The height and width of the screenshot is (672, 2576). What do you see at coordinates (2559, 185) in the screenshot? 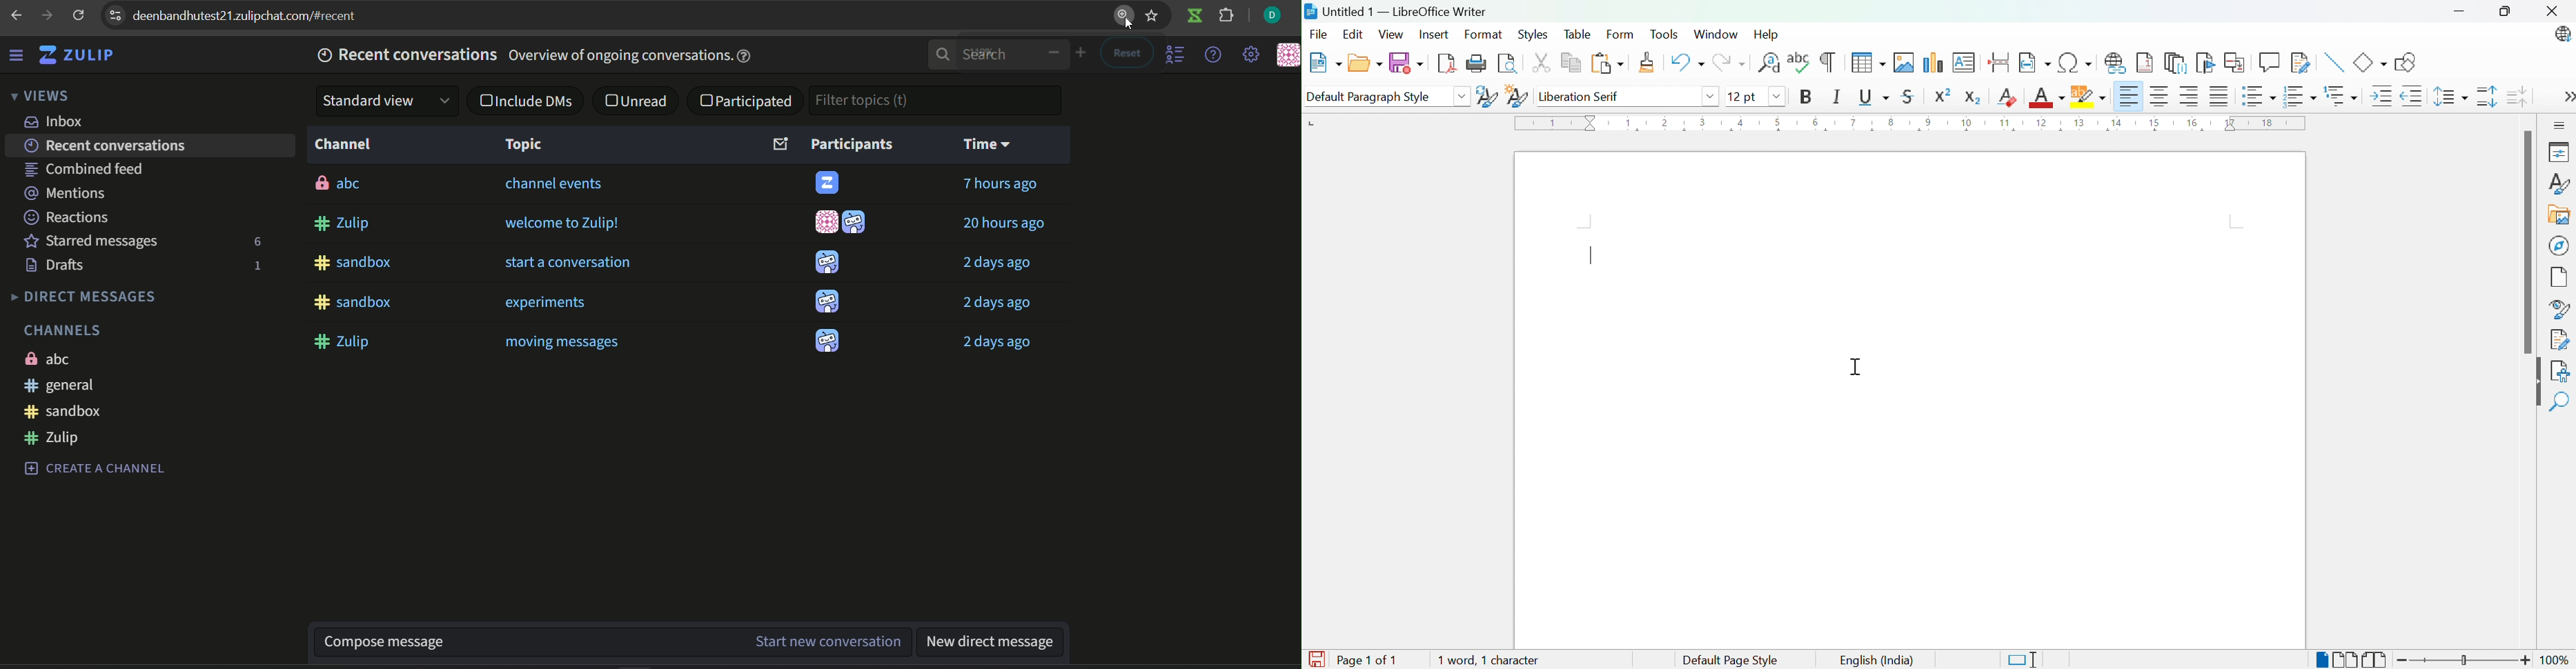
I see `Styles` at bounding box center [2559, 185].